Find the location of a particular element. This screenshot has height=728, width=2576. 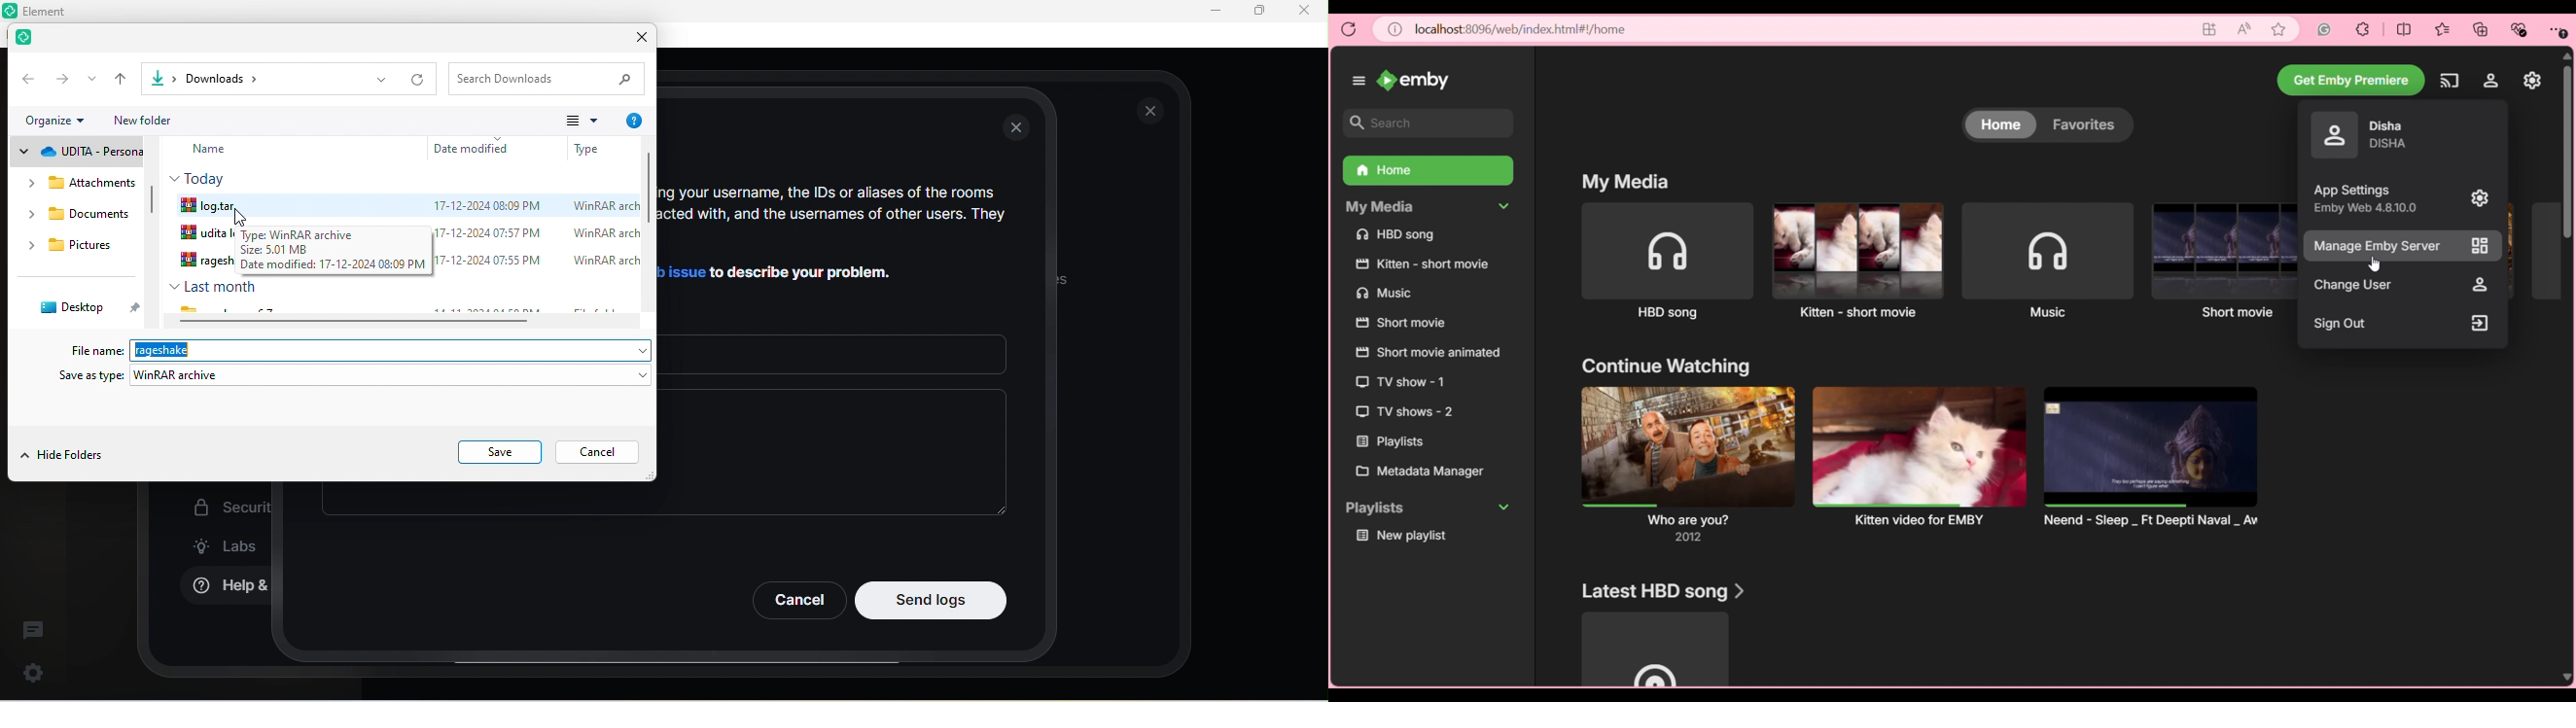

date modified is located at coordinates (476, 148).